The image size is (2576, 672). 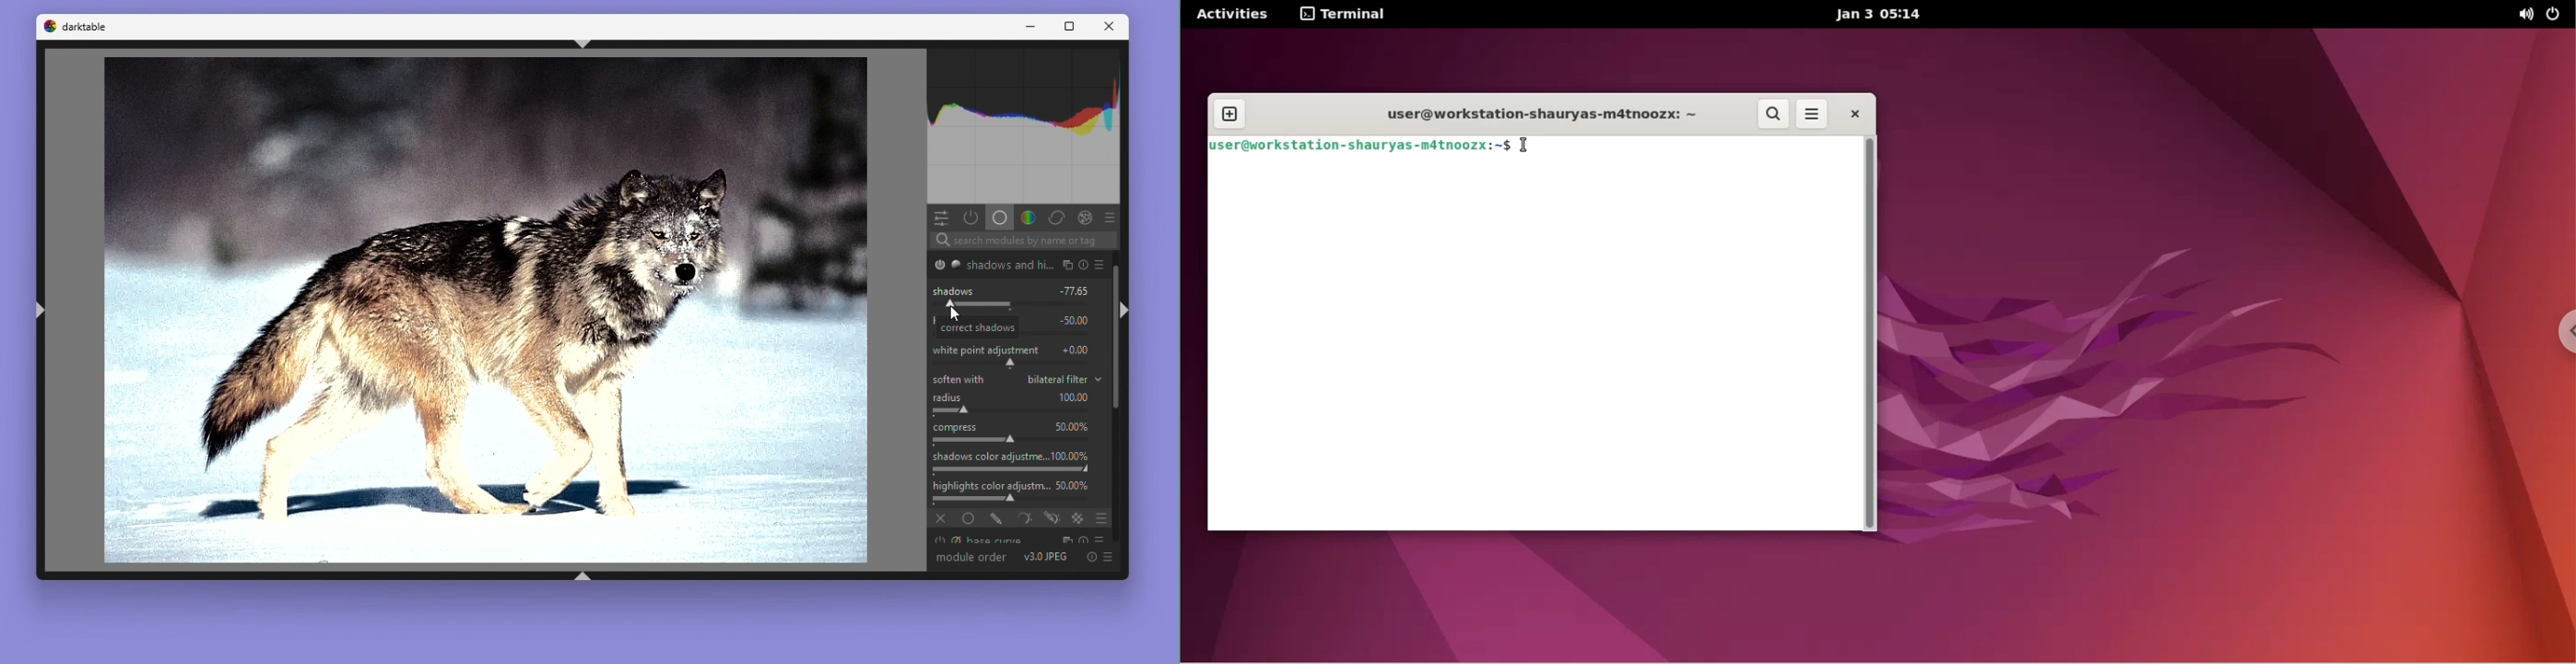 What do you see at coordinates (585, 575) in the screenshot?
I see `shift+ctrl+b` at bounding box center [585, 575].